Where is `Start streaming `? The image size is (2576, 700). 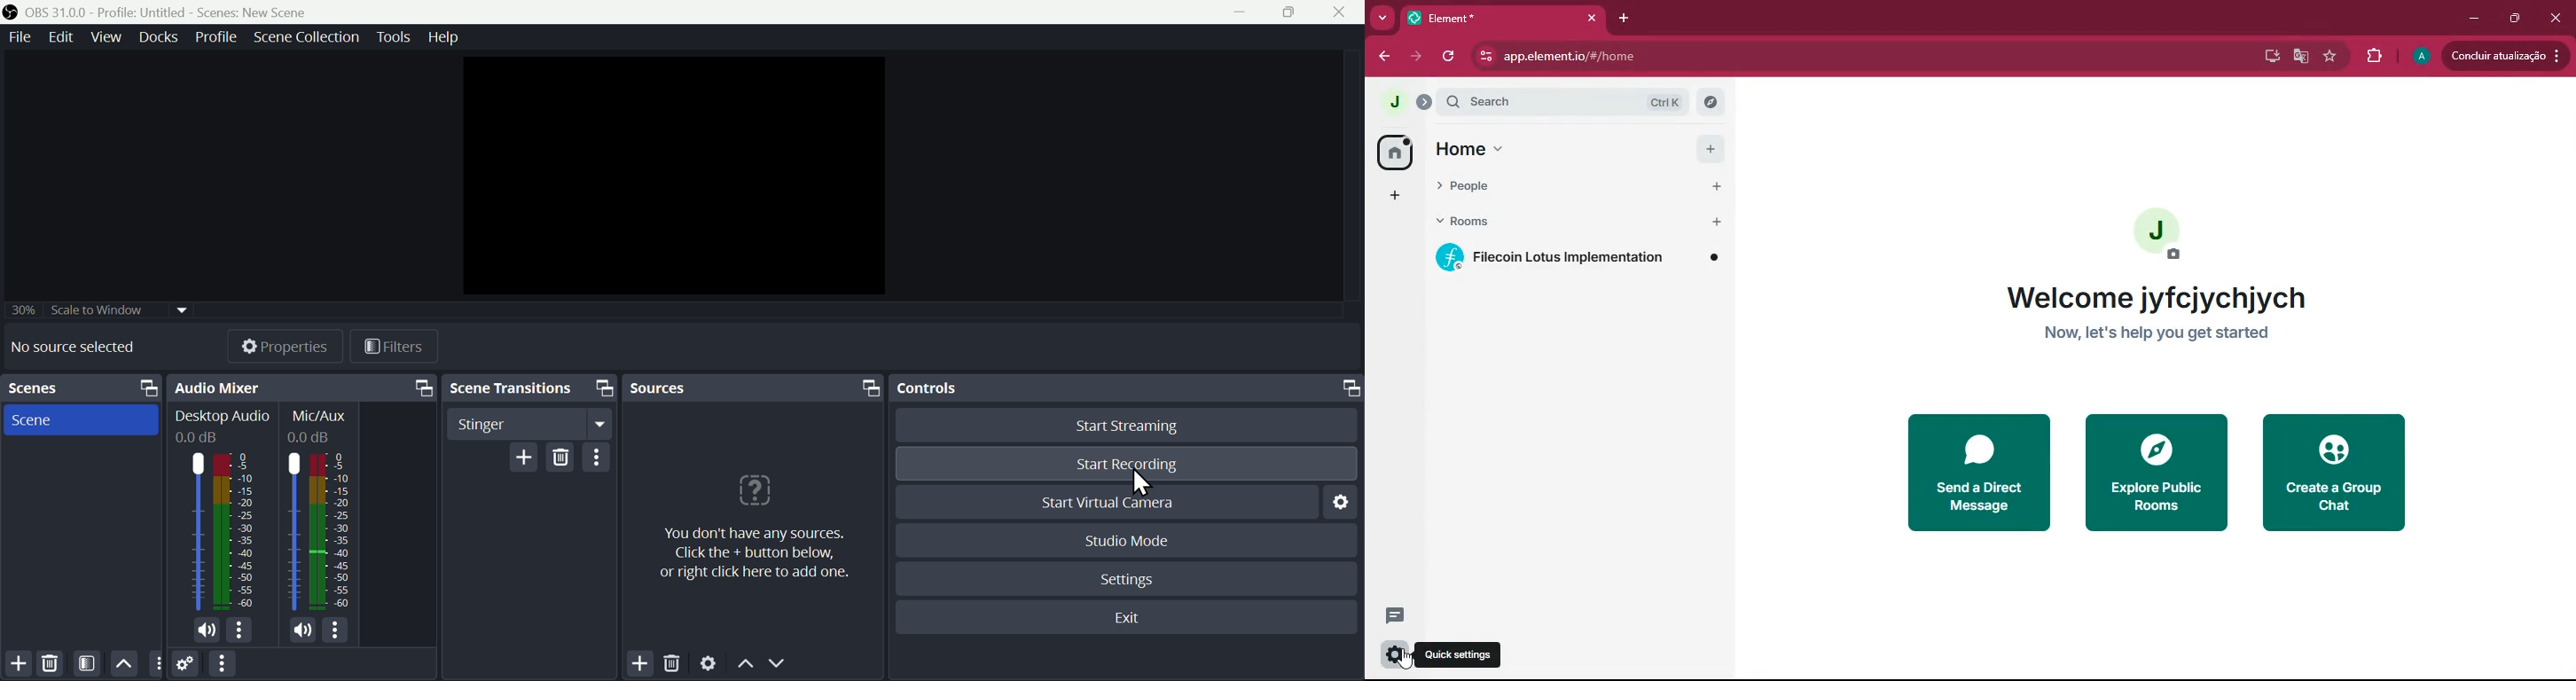
Start streaming  is located at coordinates (1140, 426).